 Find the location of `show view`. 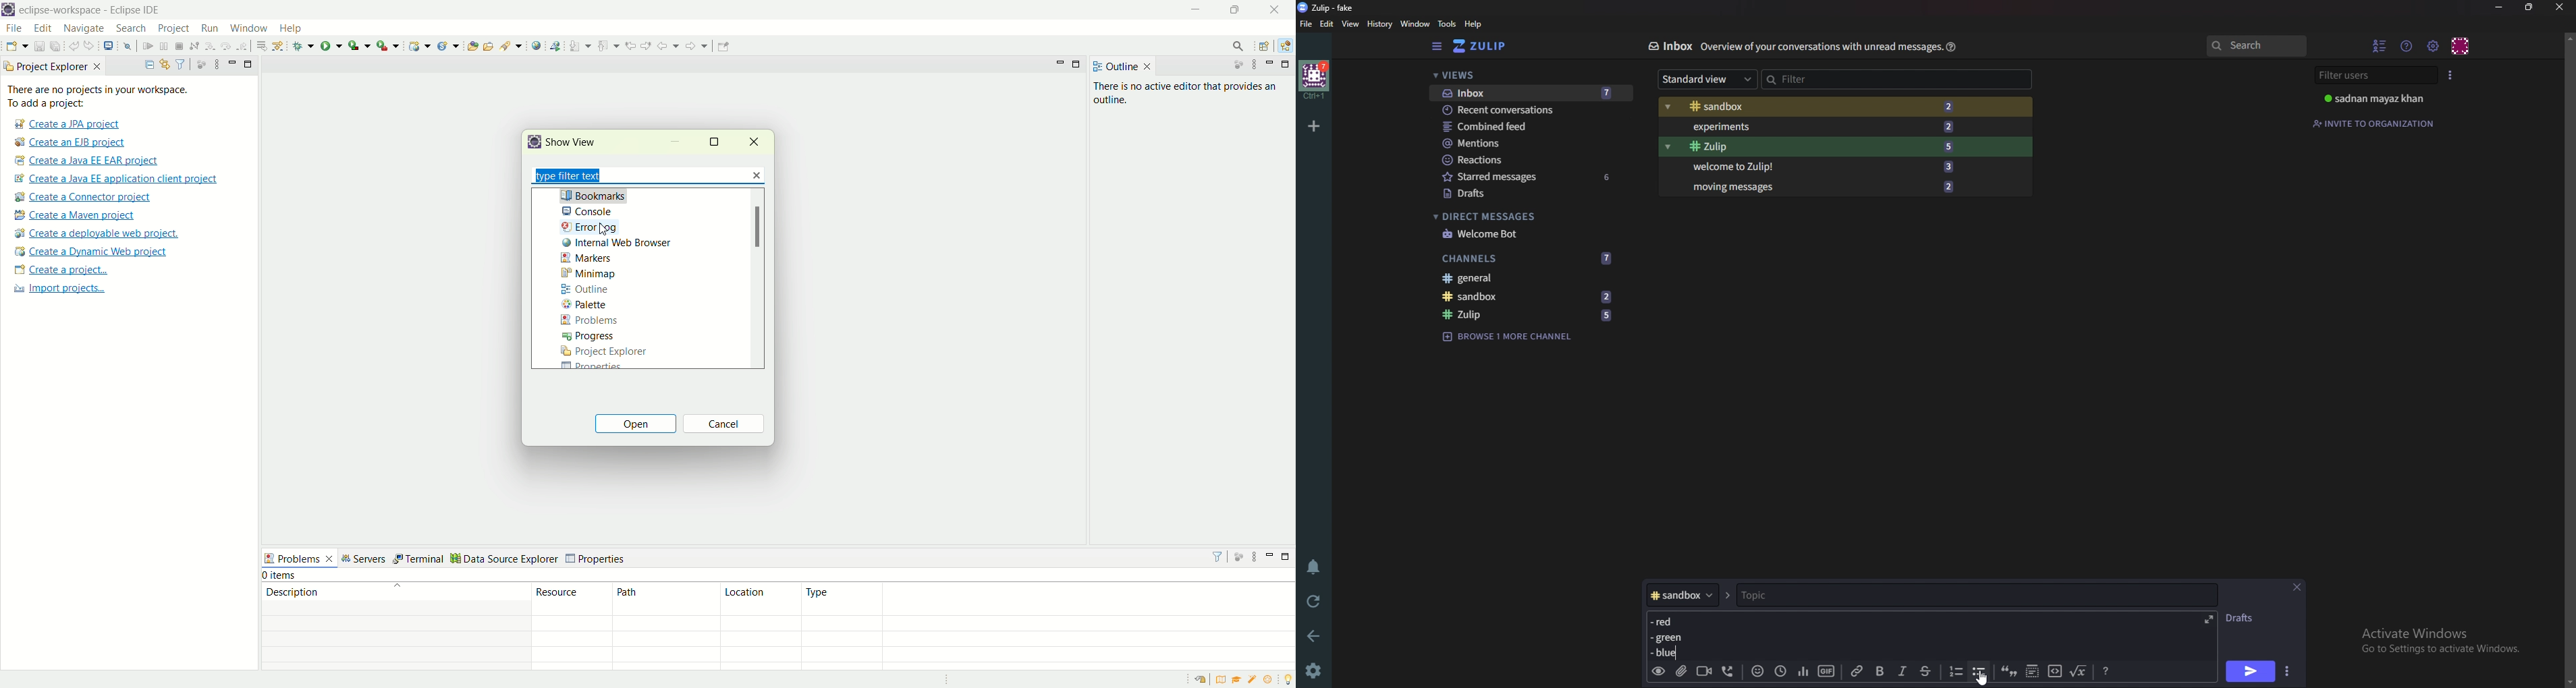

show view is located at coordinates (574, 141).